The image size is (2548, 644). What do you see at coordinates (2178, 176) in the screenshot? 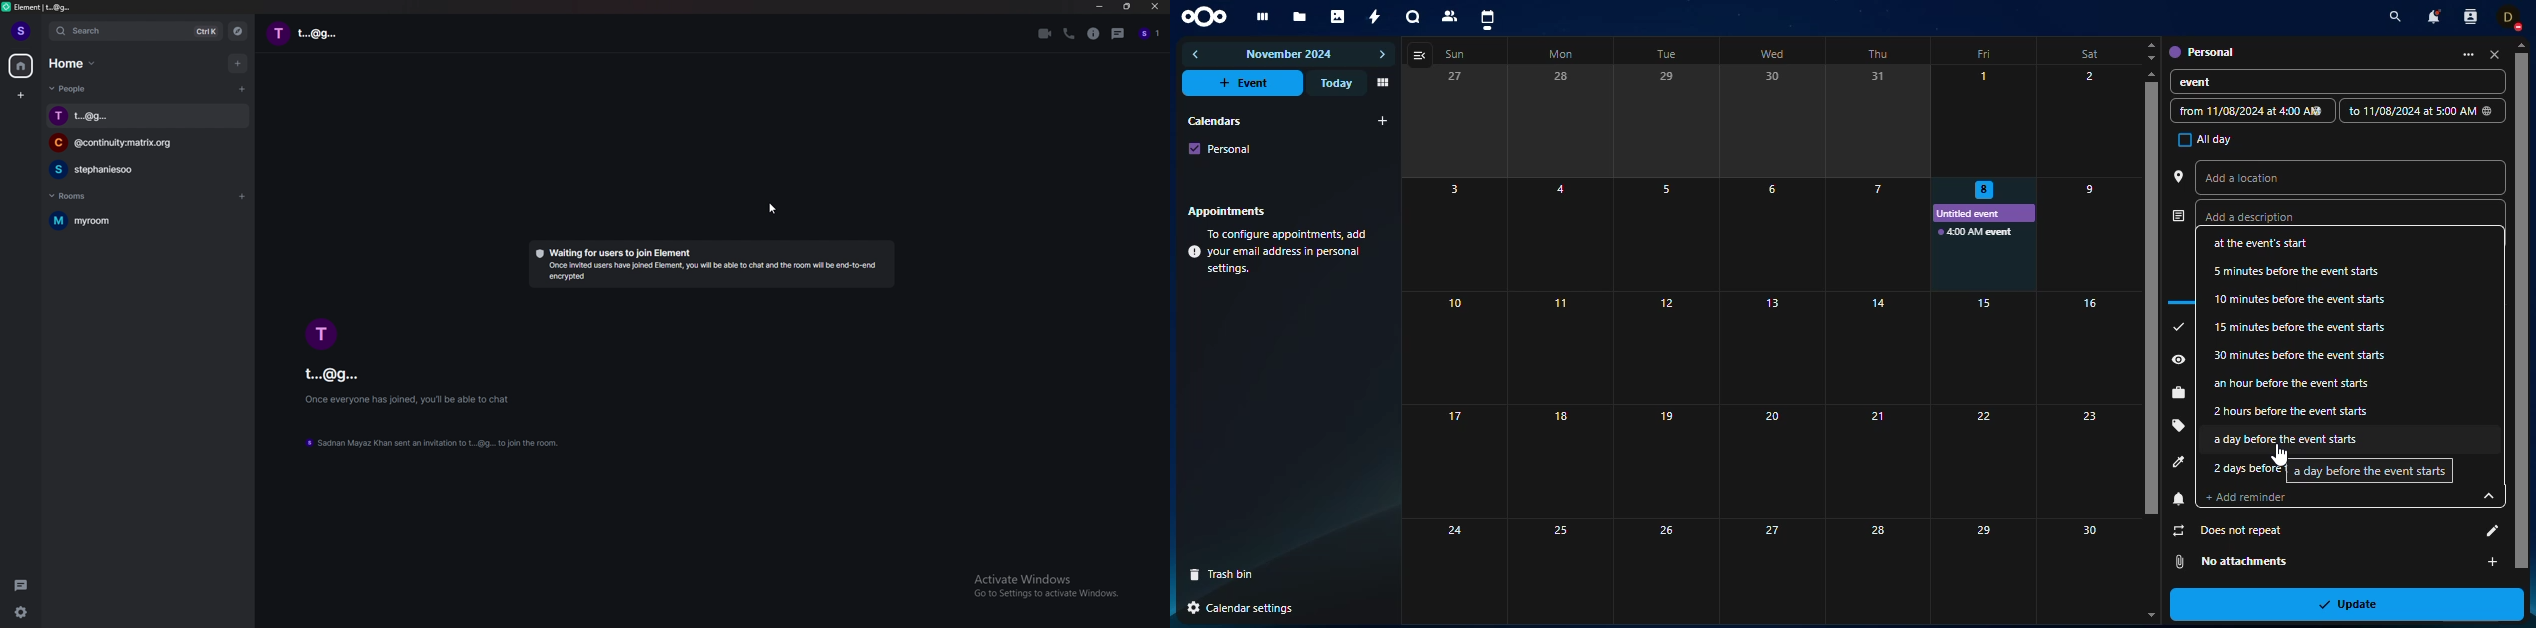
I see `location` at bounding box center [2178, 176].